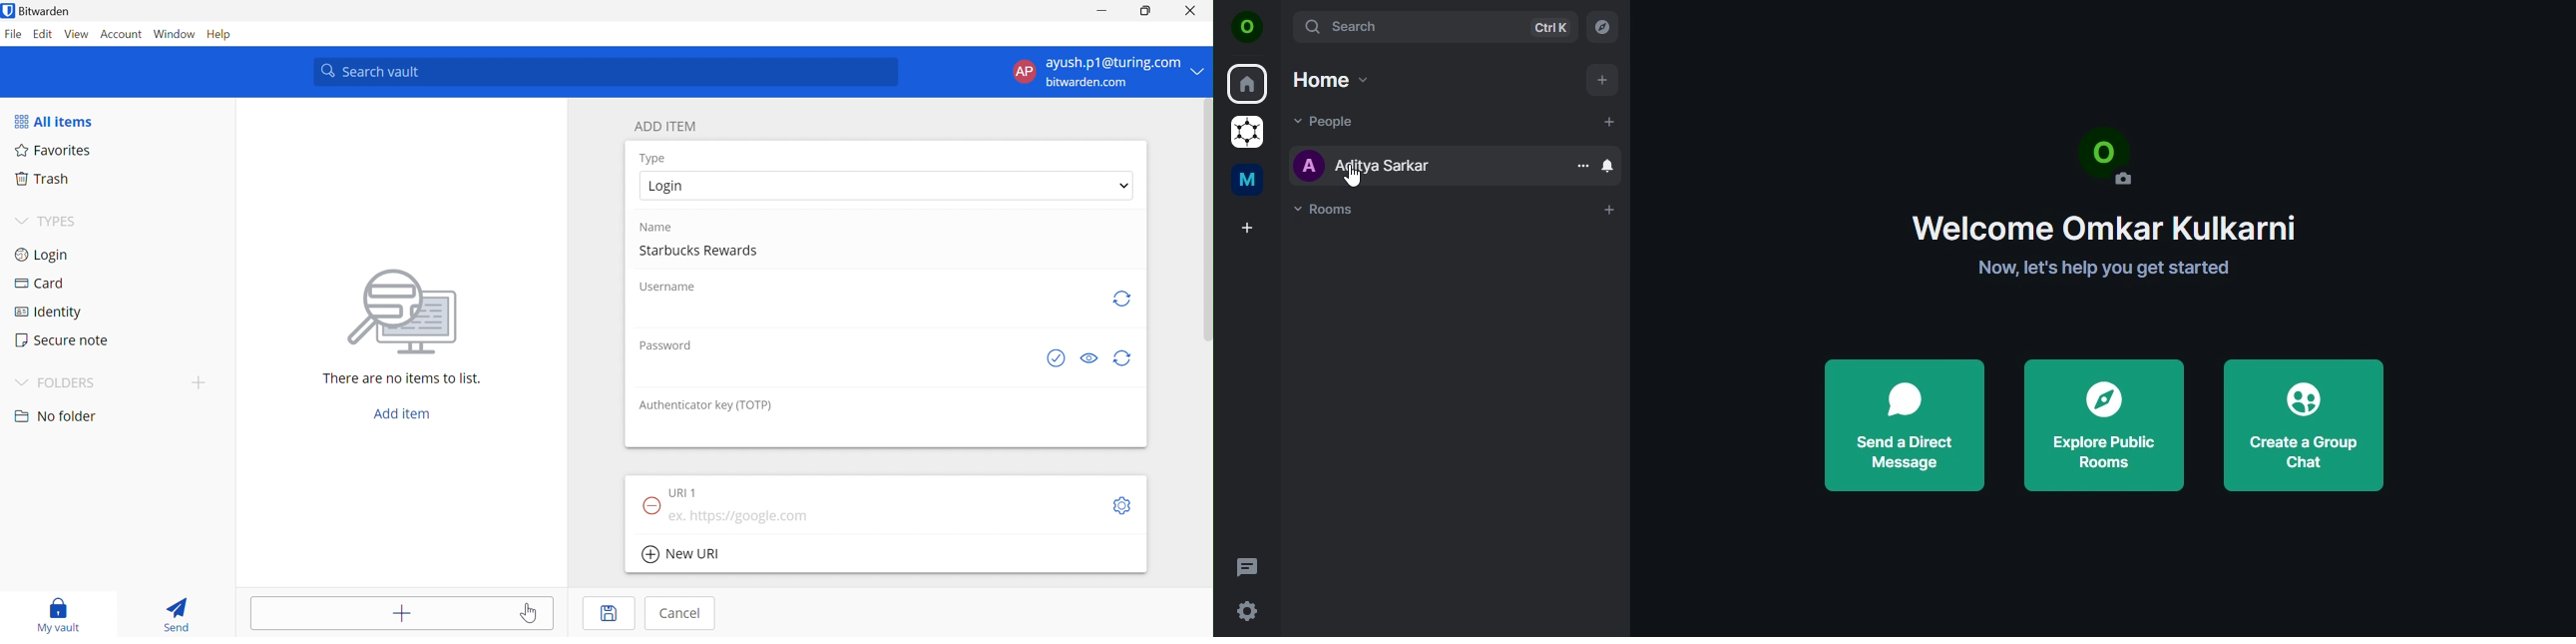  I want to click on threads, so click(1247, 566).